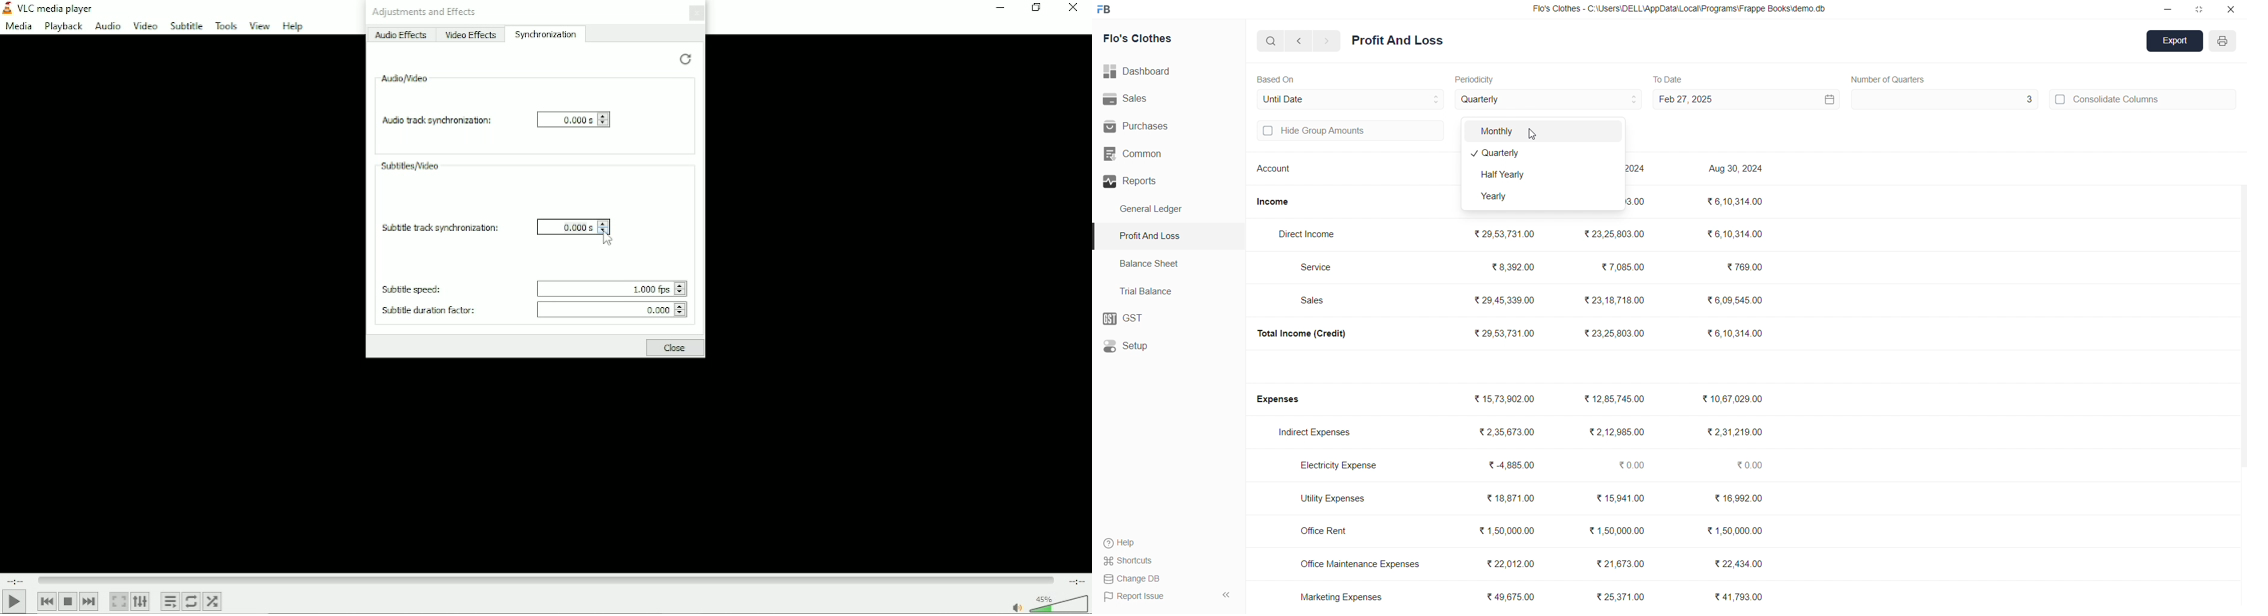  What do you see at coordinates (1735, 332) in the screenshot?
I see `₹36,10,314.00` at bounding box center [1735, 332].